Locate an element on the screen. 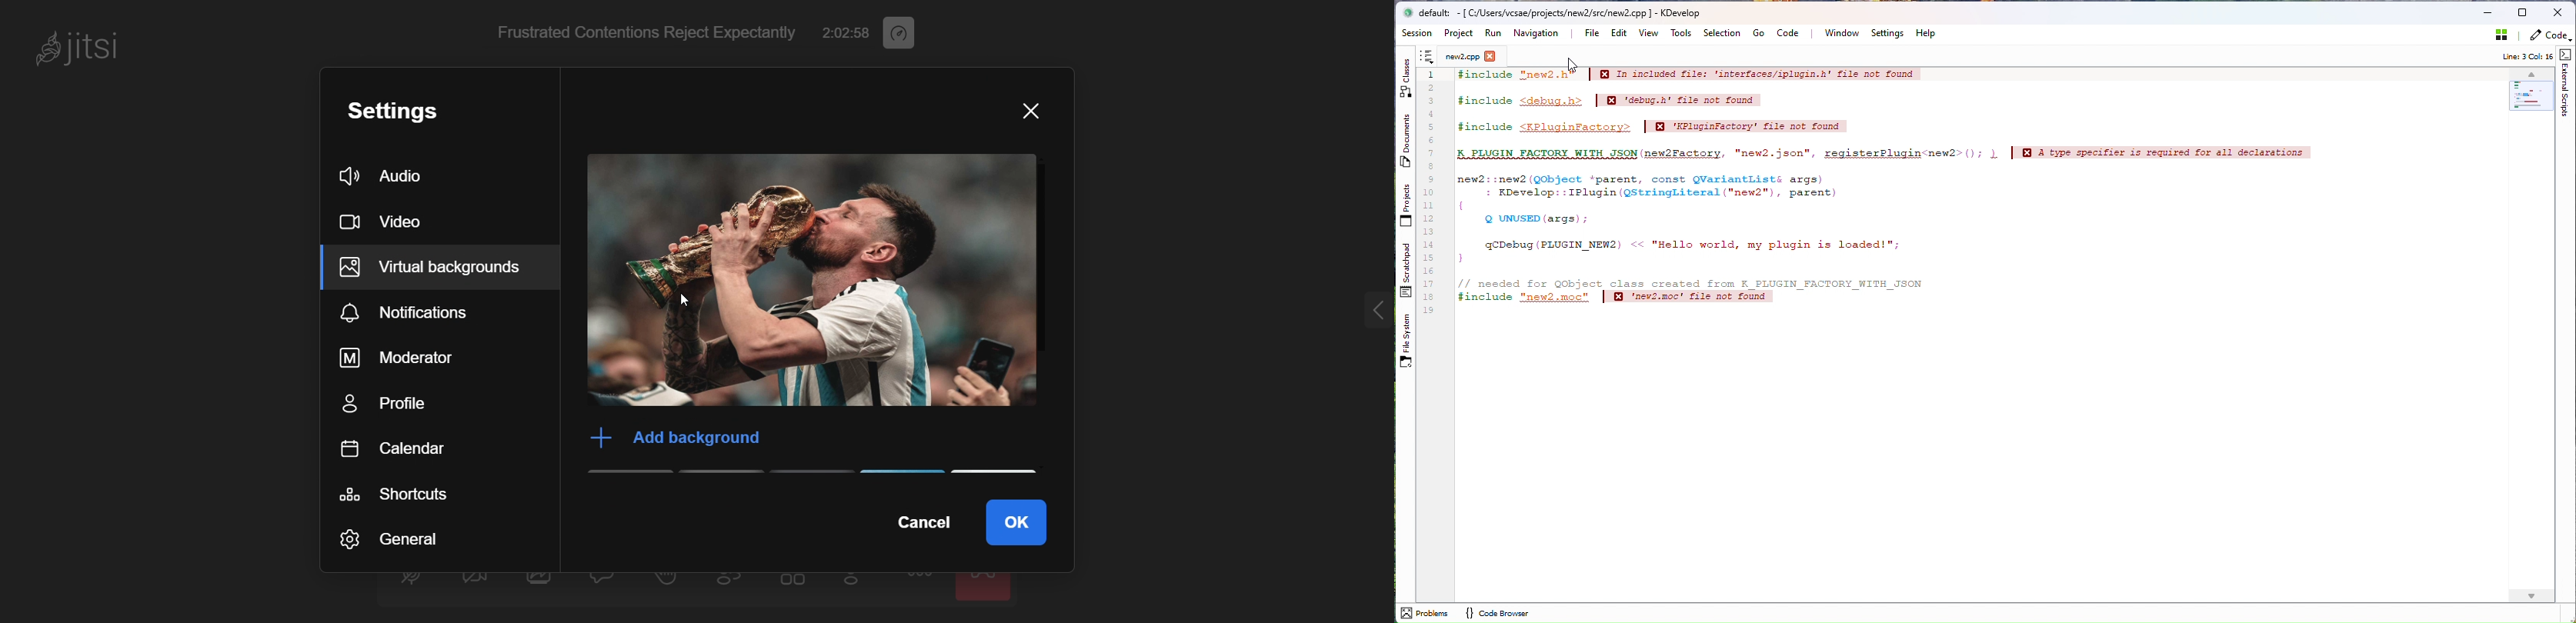 The width and height of the screenshot is (2576, 644). chat is located at coordinates (605, 580).